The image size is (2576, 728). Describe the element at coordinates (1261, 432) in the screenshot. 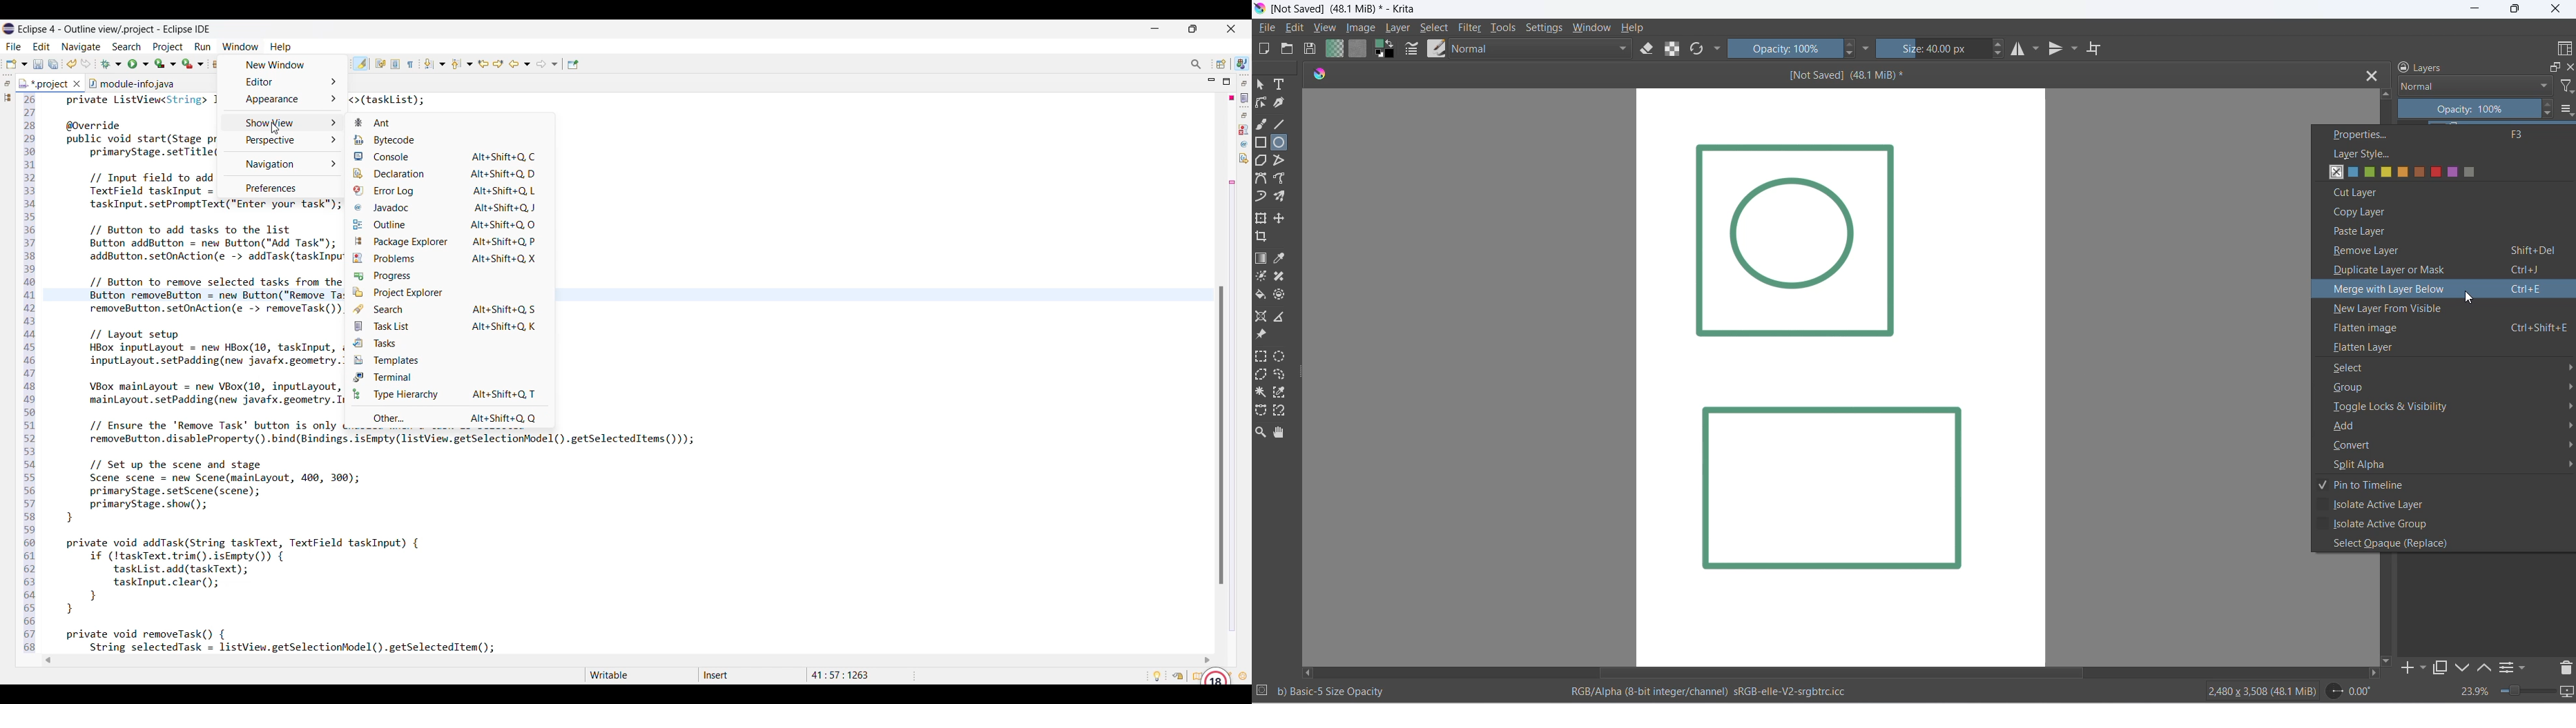

I see `zoom tool` at that location.